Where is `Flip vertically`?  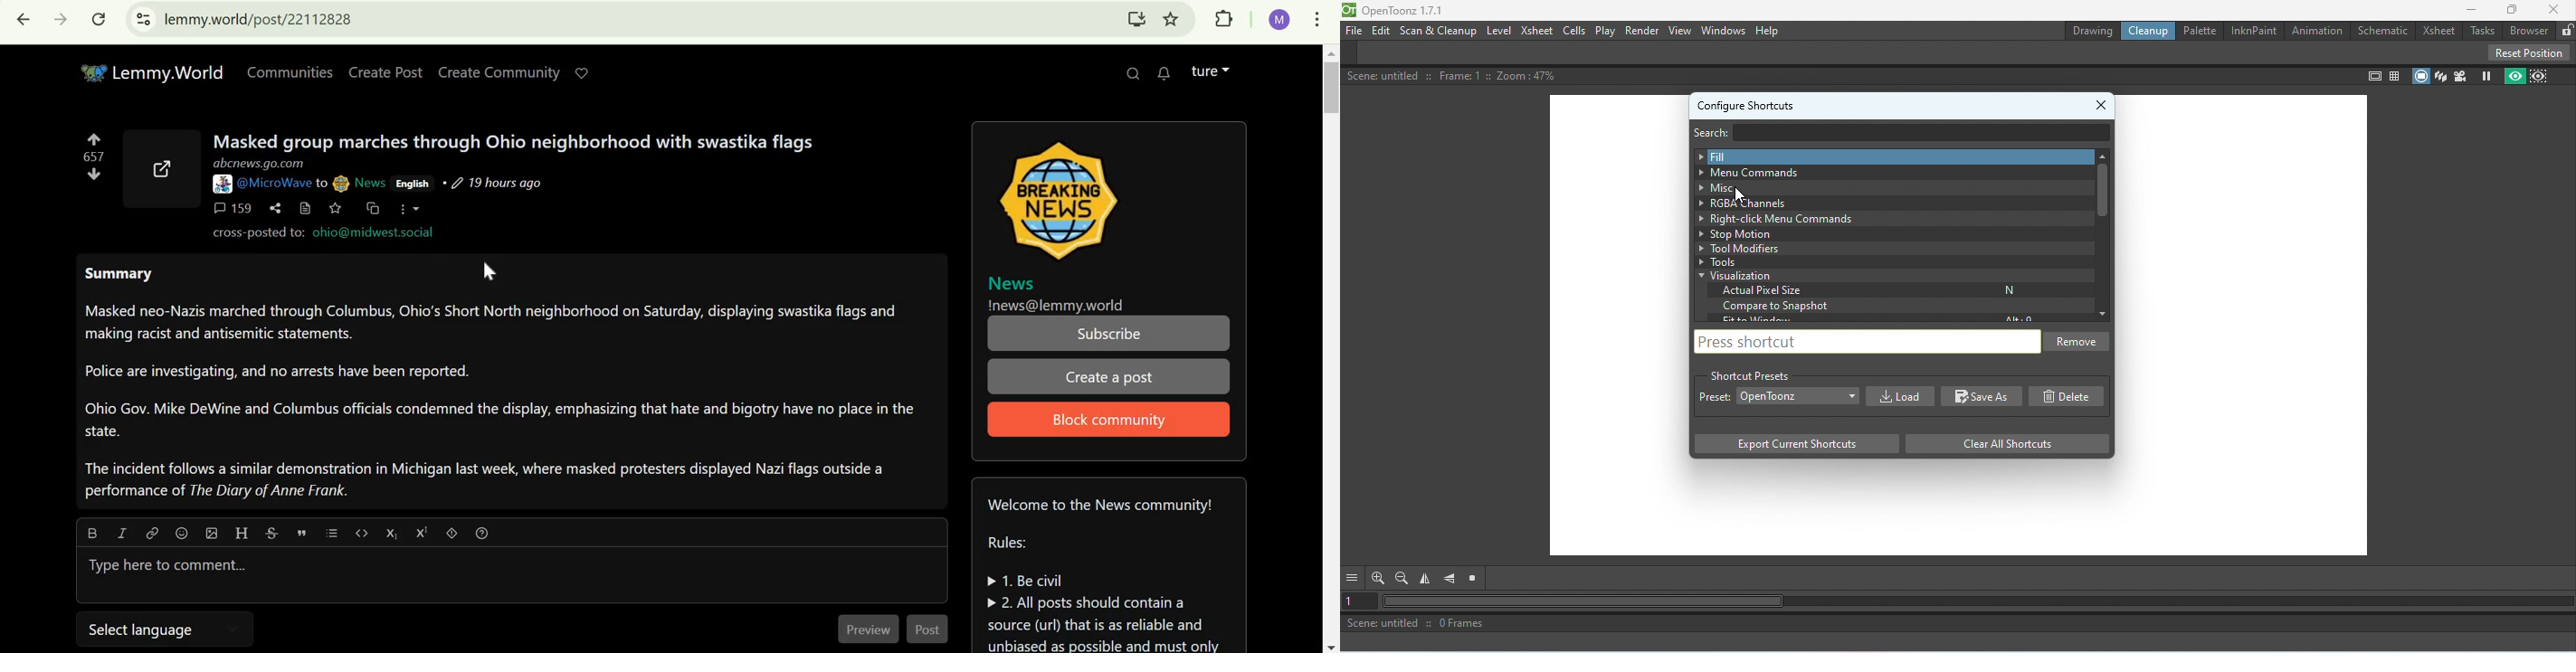 Flip vertically is located at coordinates (1450, 579).